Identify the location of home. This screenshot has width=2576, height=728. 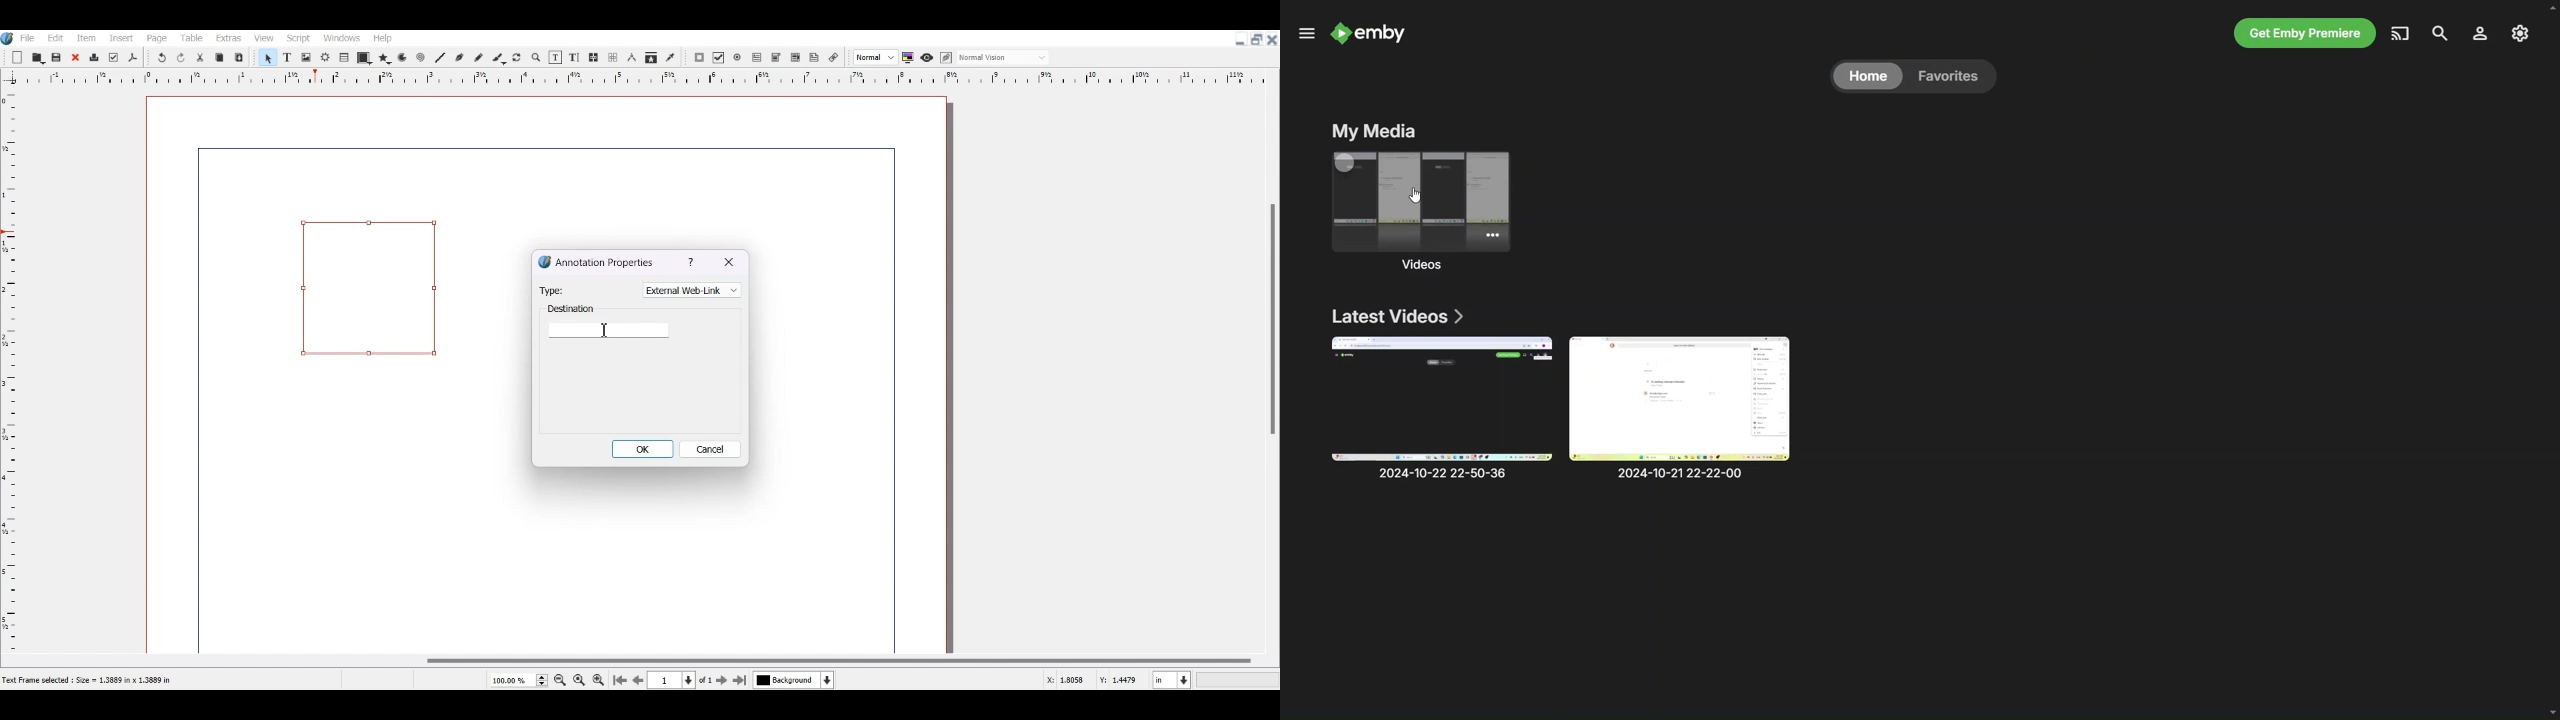
(1869, 75).